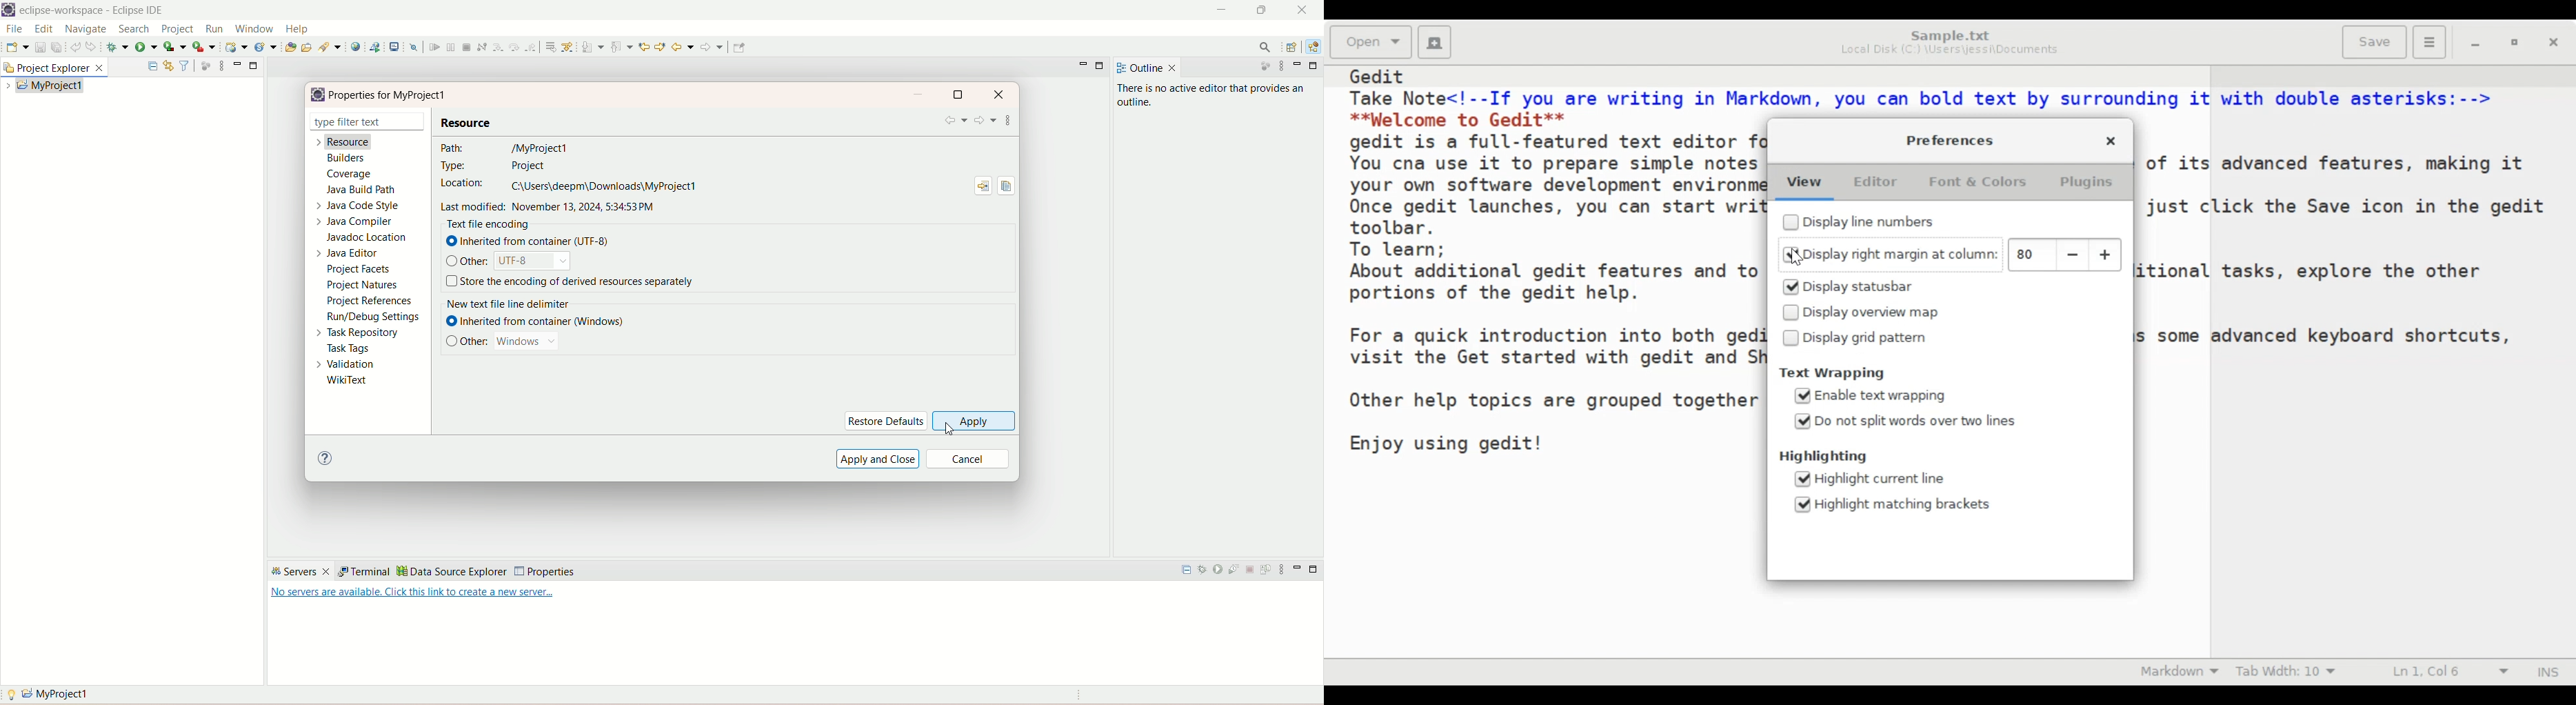  Describe the element at coordinates (39, 48) in the screenshot. I see `save` at that location.